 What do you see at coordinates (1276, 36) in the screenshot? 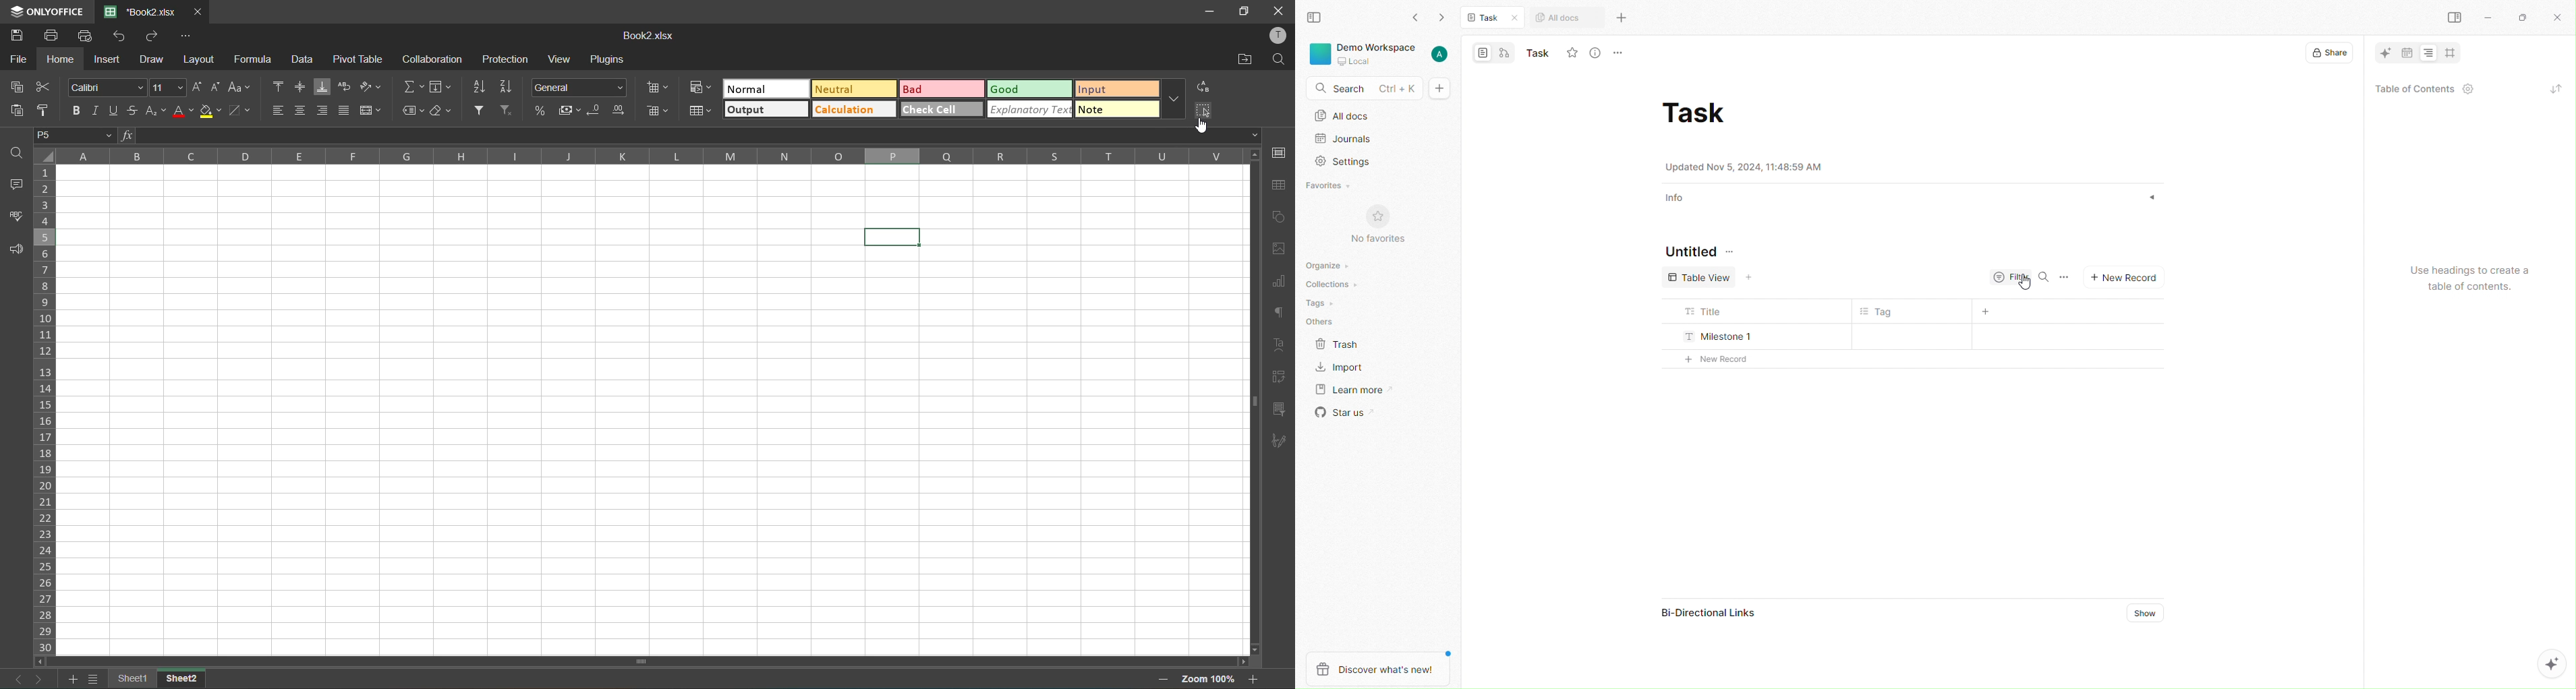
I see `profile` at bounding box center [1276, 36].